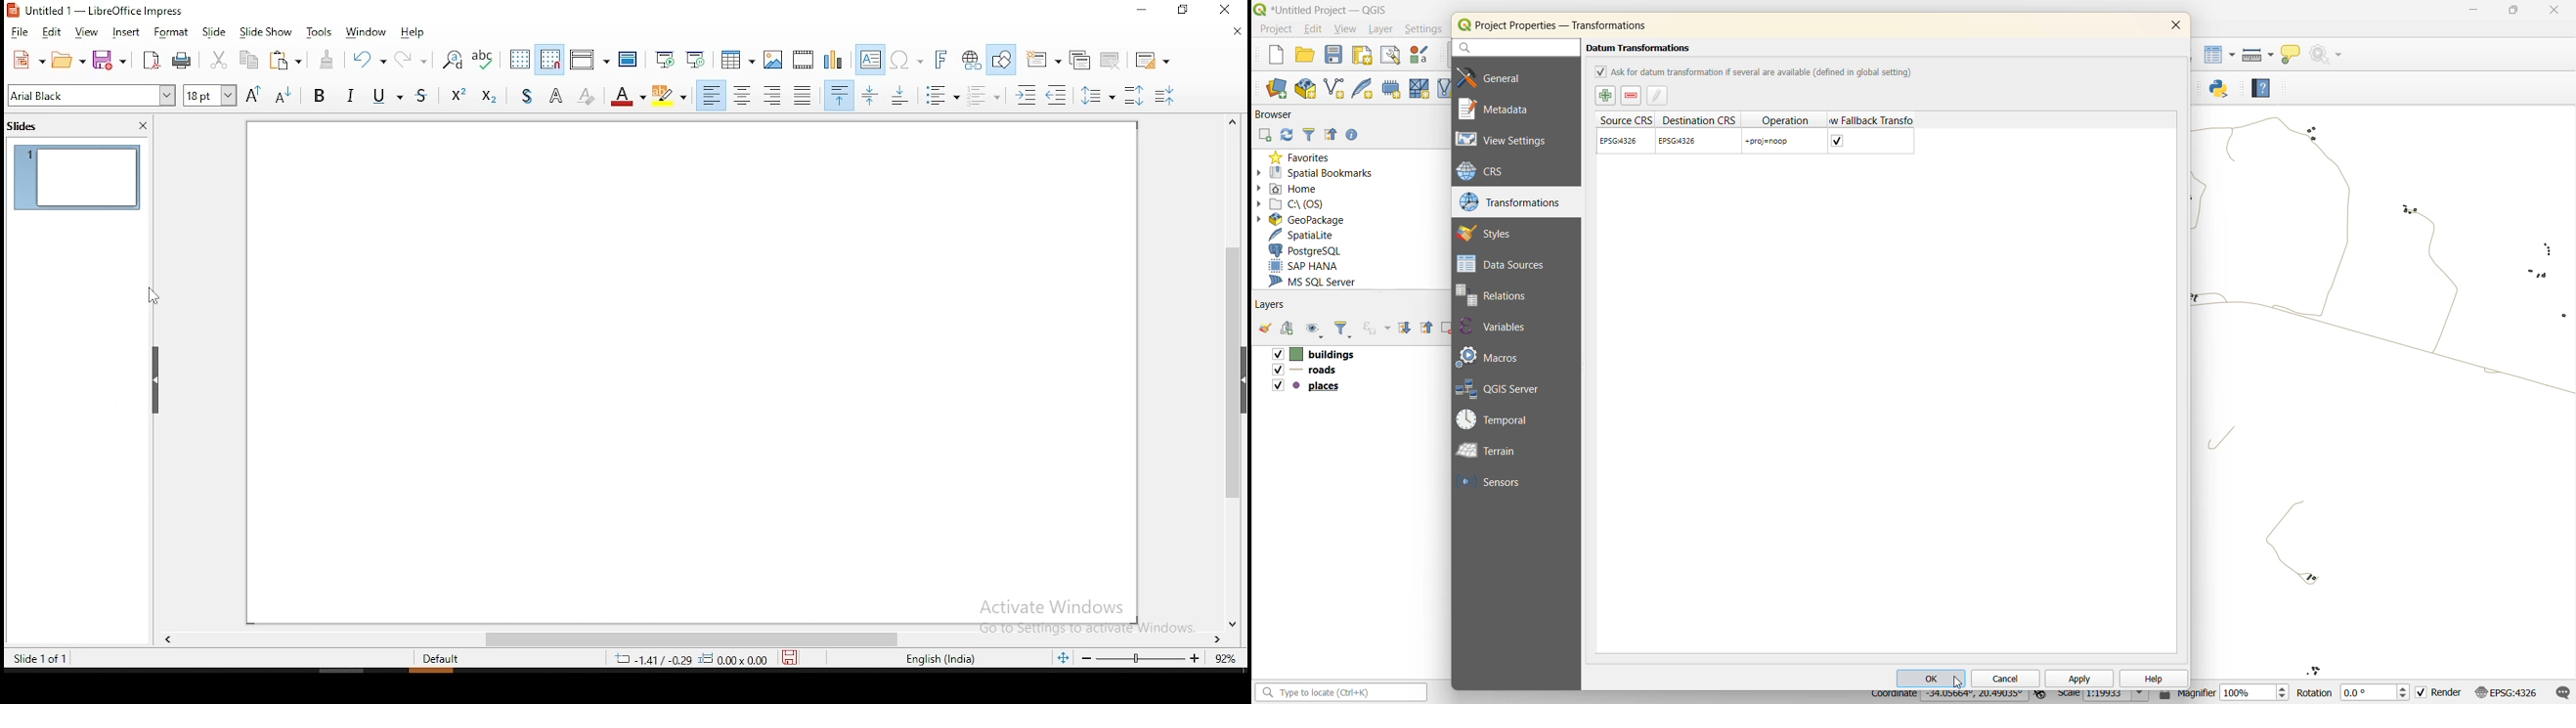 The width and height of the screenshot is (2576, 728). Describe the element at coordinates (22, 32) in the screenshot. I see `file` at that location.